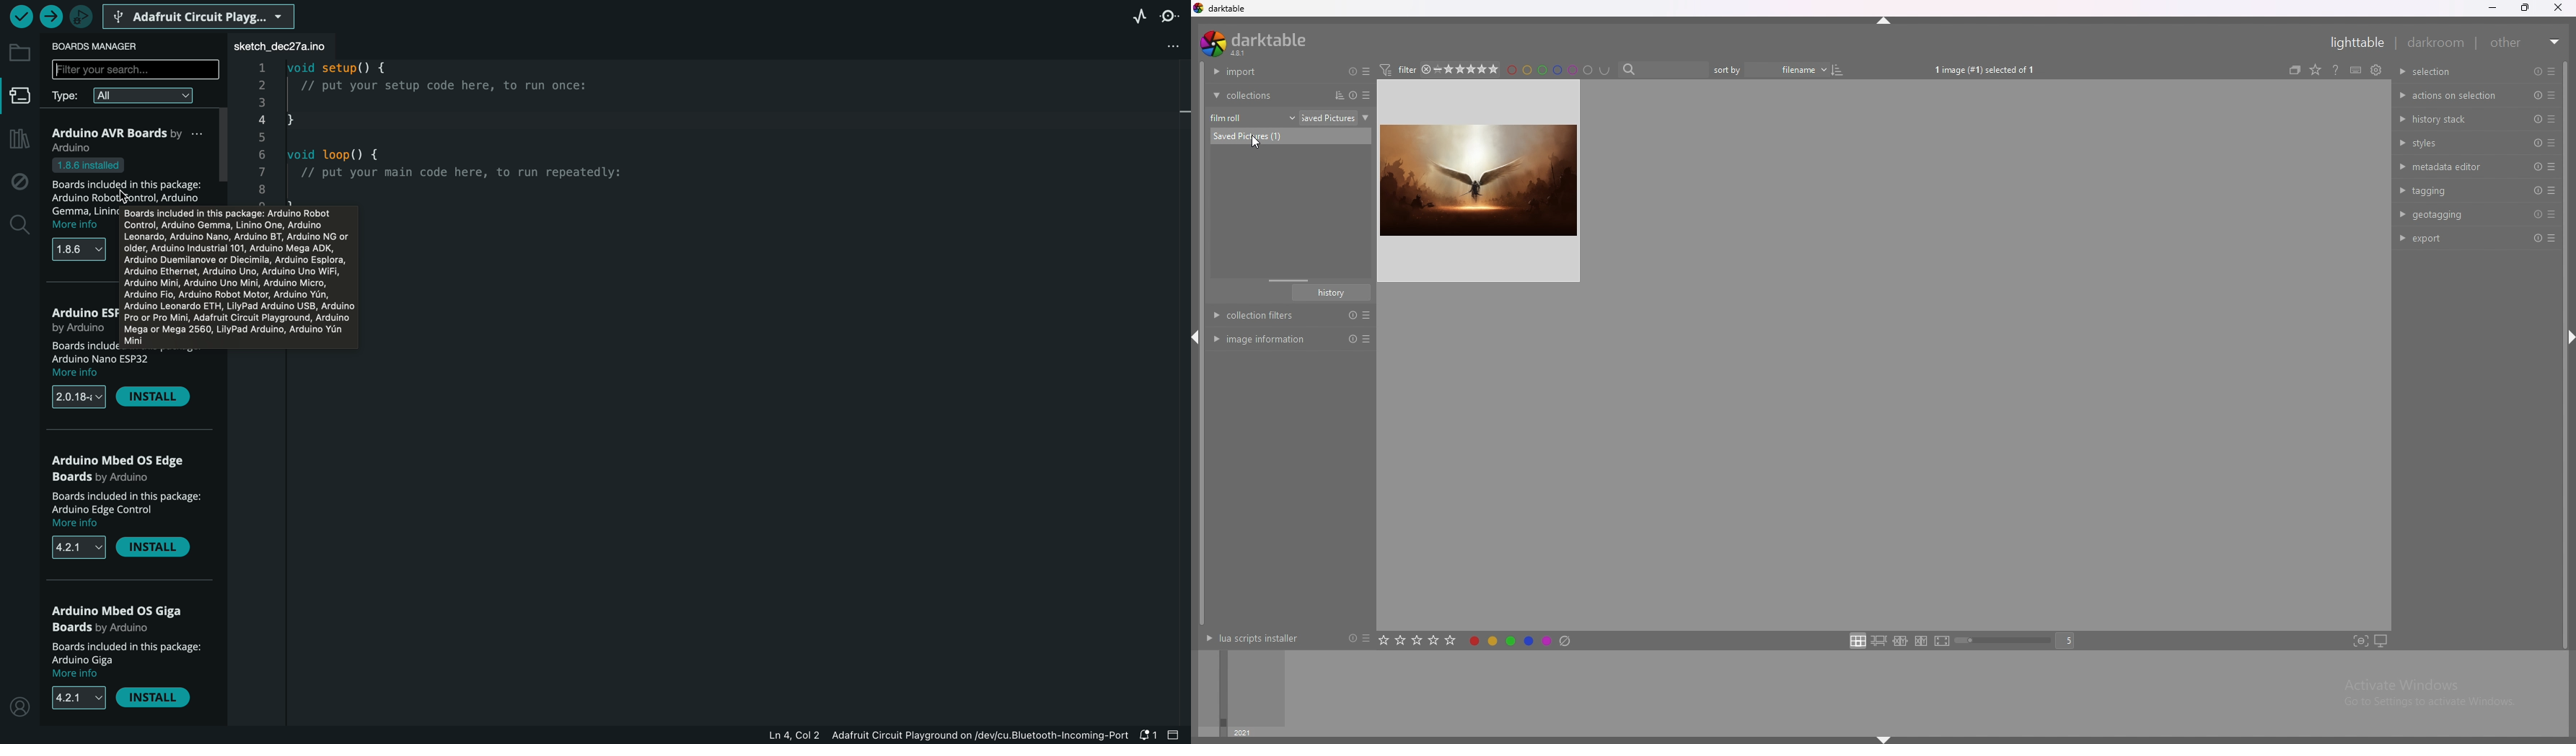 This screenshot has width=2576, height=756. I want to click on 1 image selected, so click(1990, 69).